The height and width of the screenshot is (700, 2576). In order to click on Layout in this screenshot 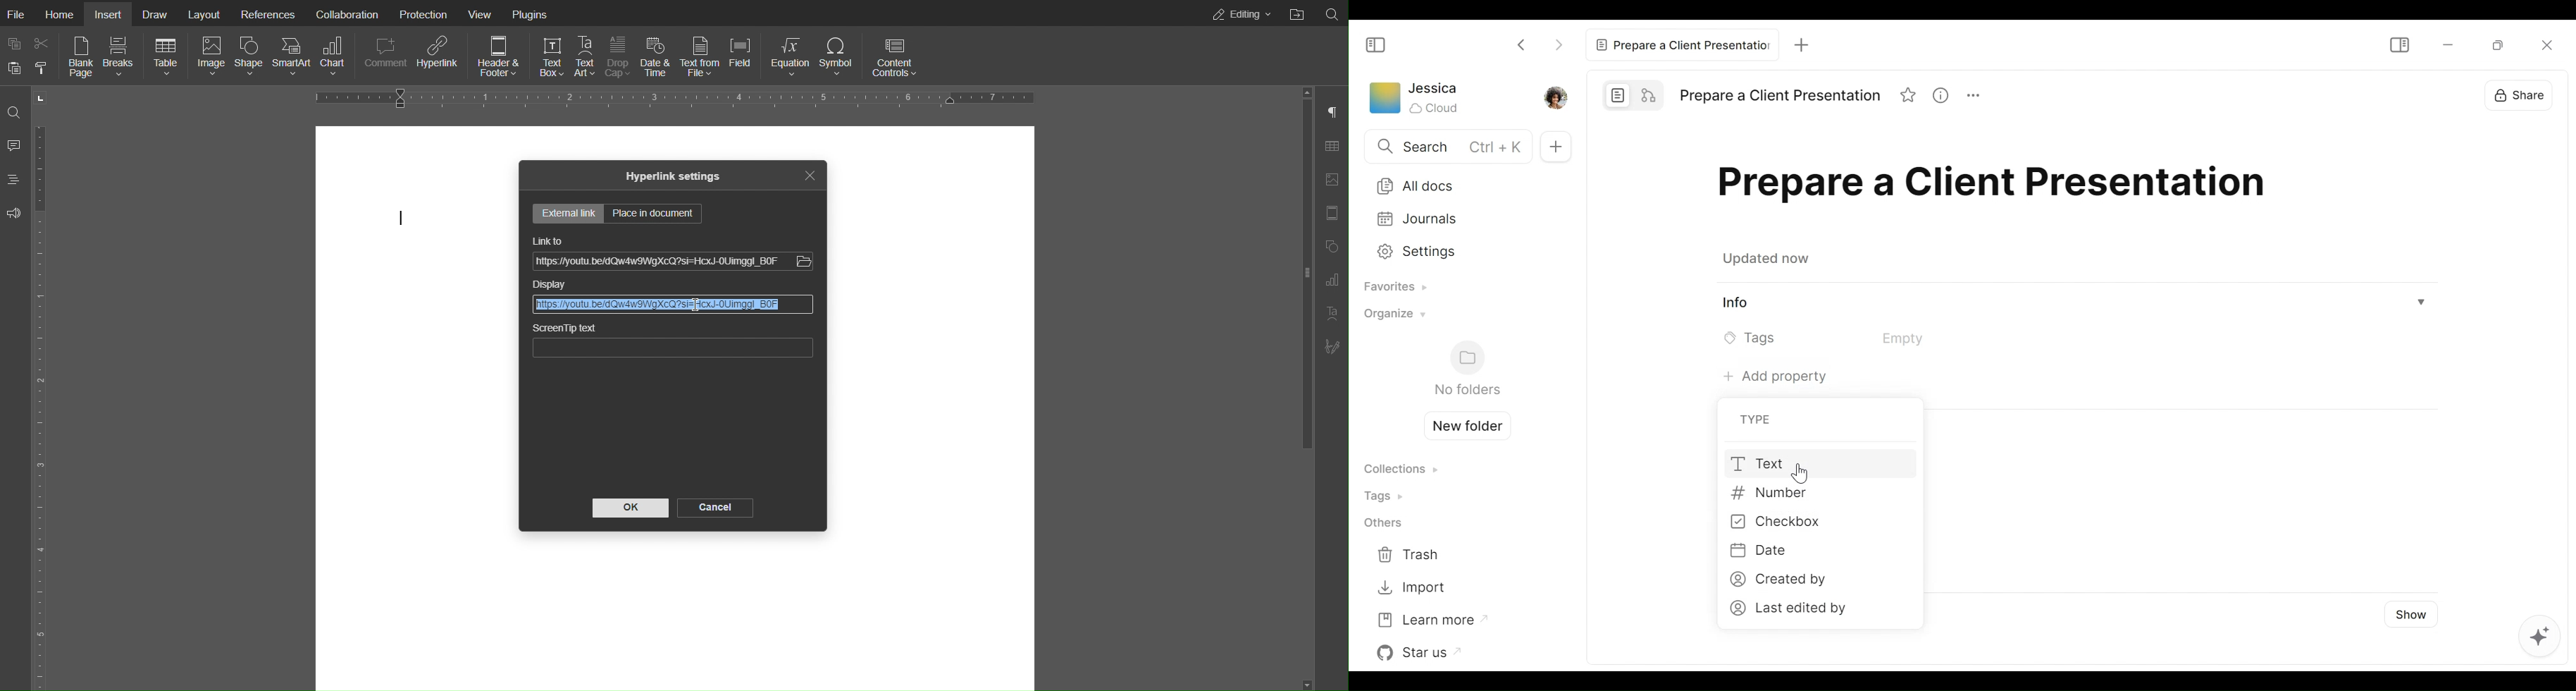, I will do `click(207, 13)`.